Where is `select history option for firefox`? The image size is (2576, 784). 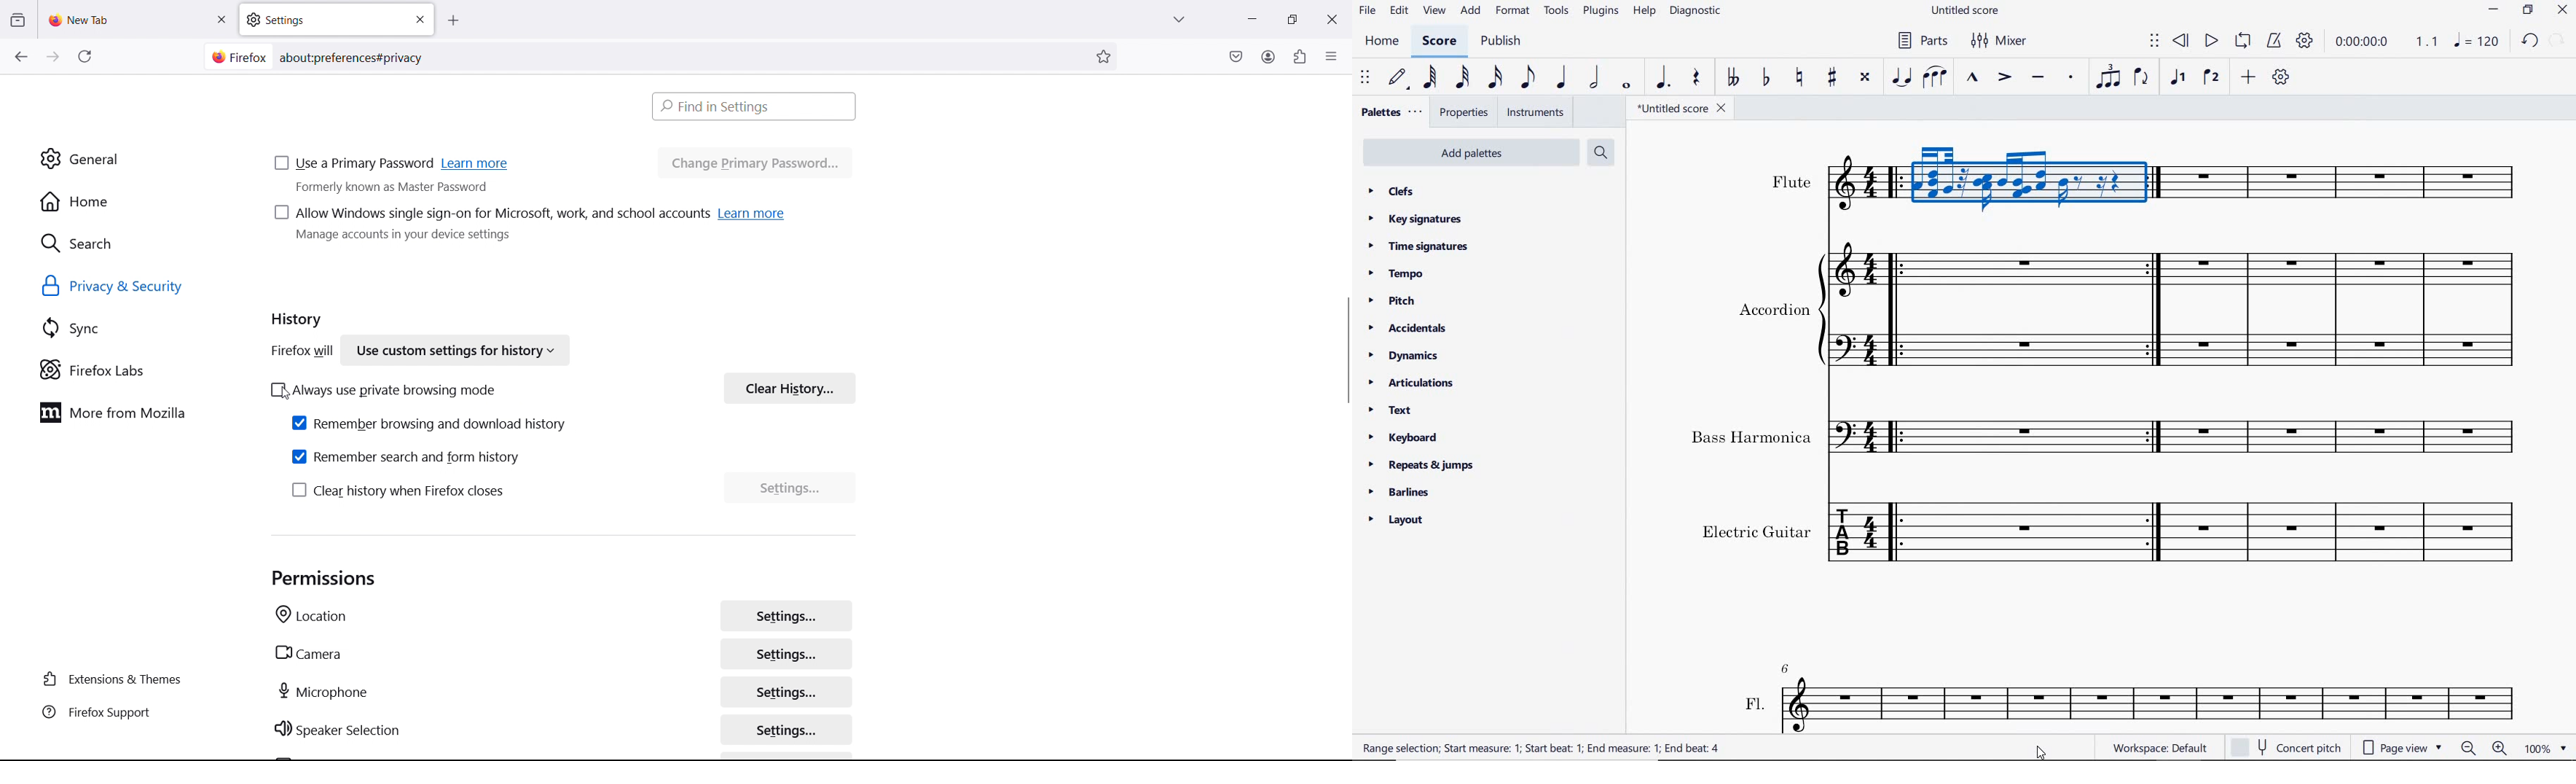
select history option for firefox is located at coordinates (454, 352).